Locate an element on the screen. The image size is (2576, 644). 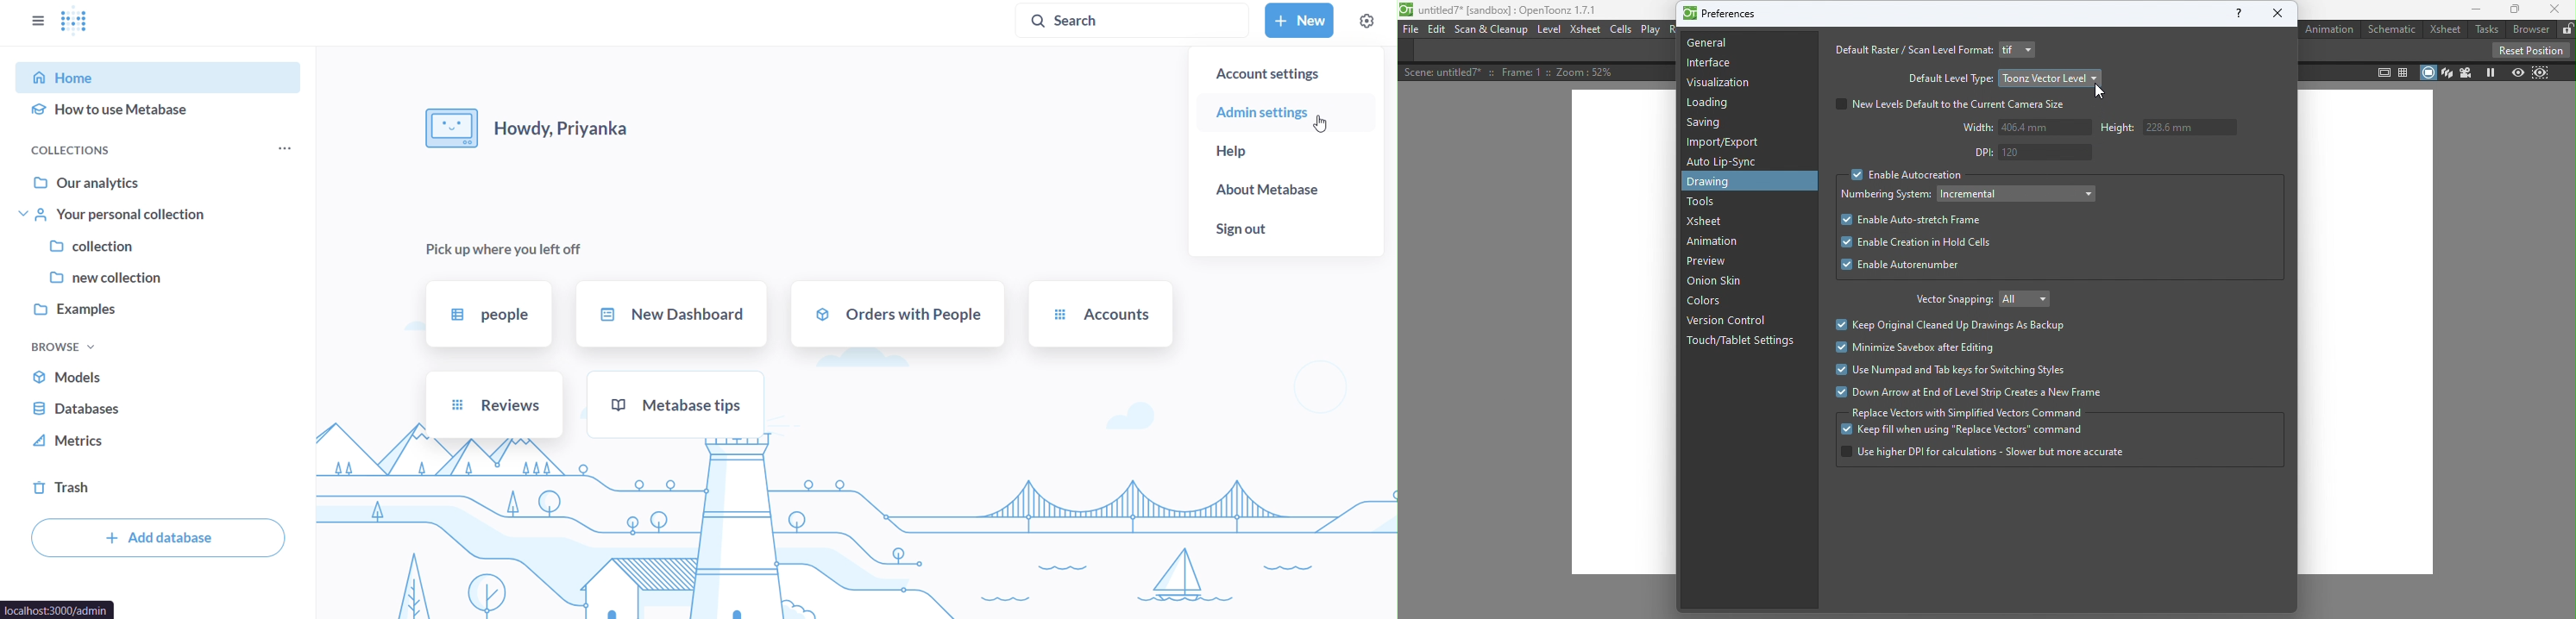
Reset position is located at coordinates (2529, 49).